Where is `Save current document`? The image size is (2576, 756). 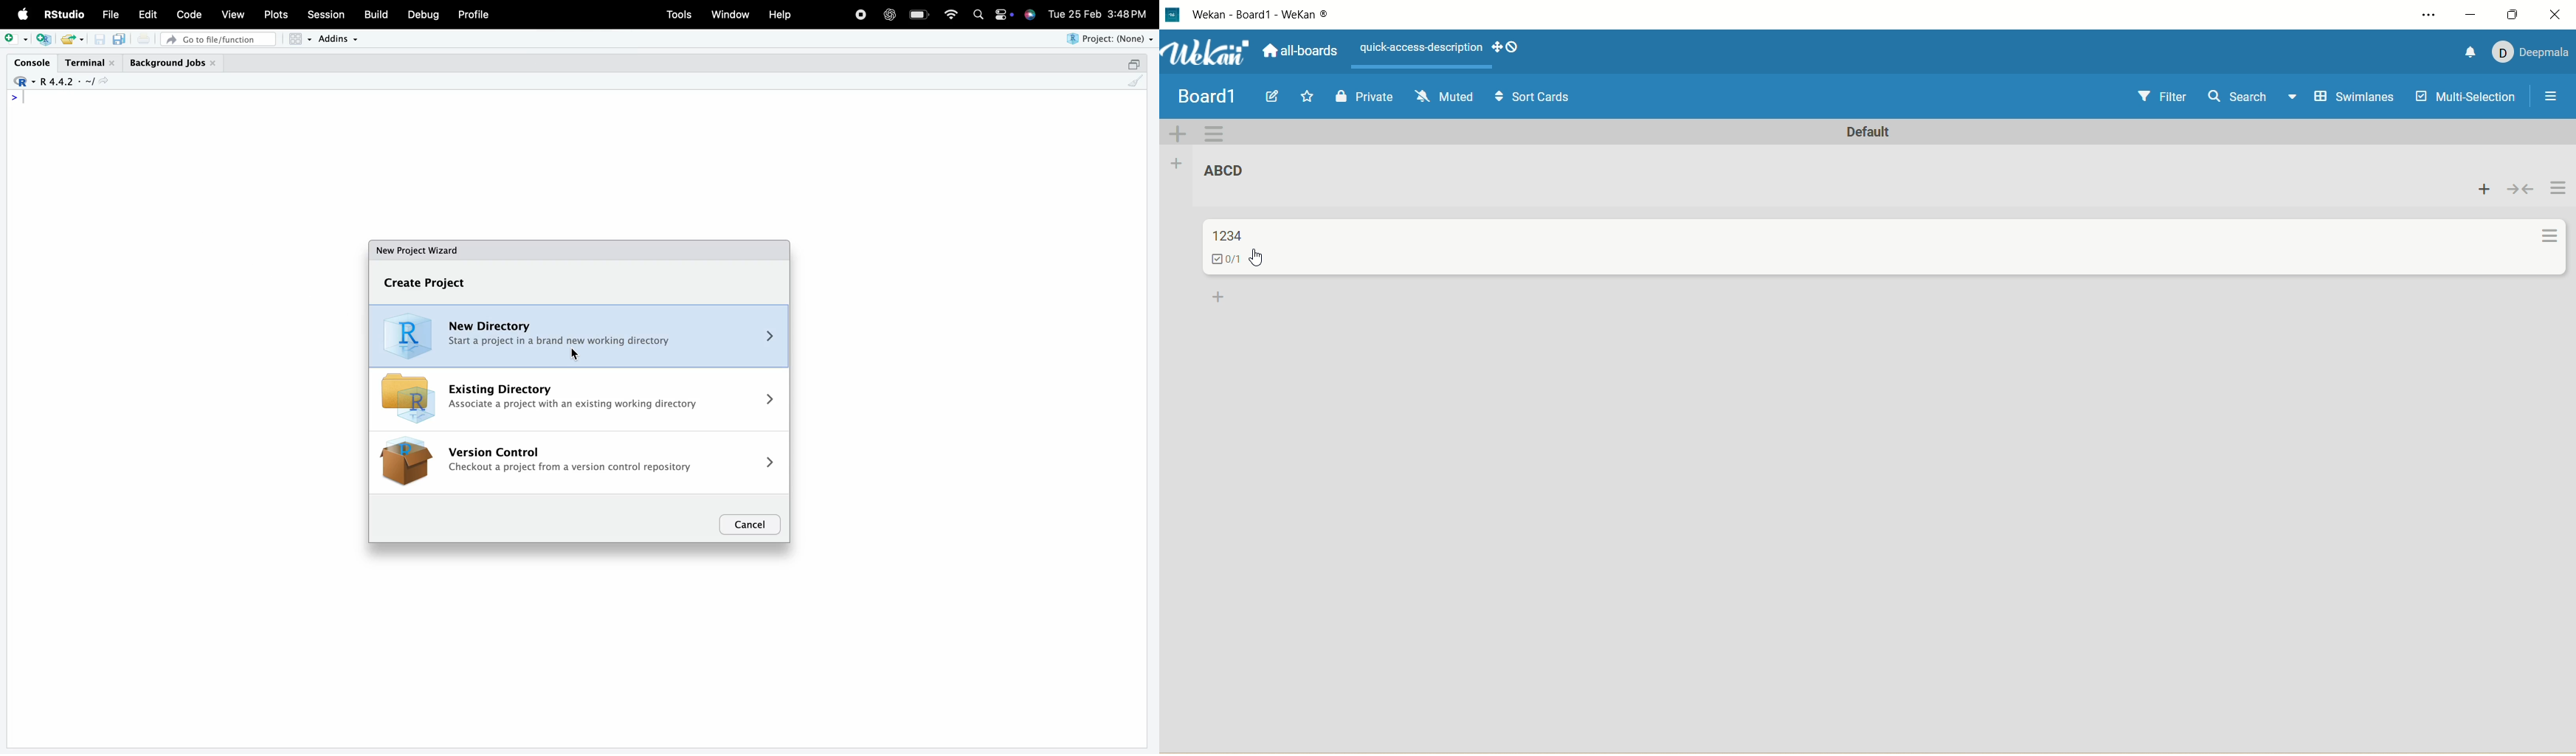 Save current document is located at coordinates (99, 39).